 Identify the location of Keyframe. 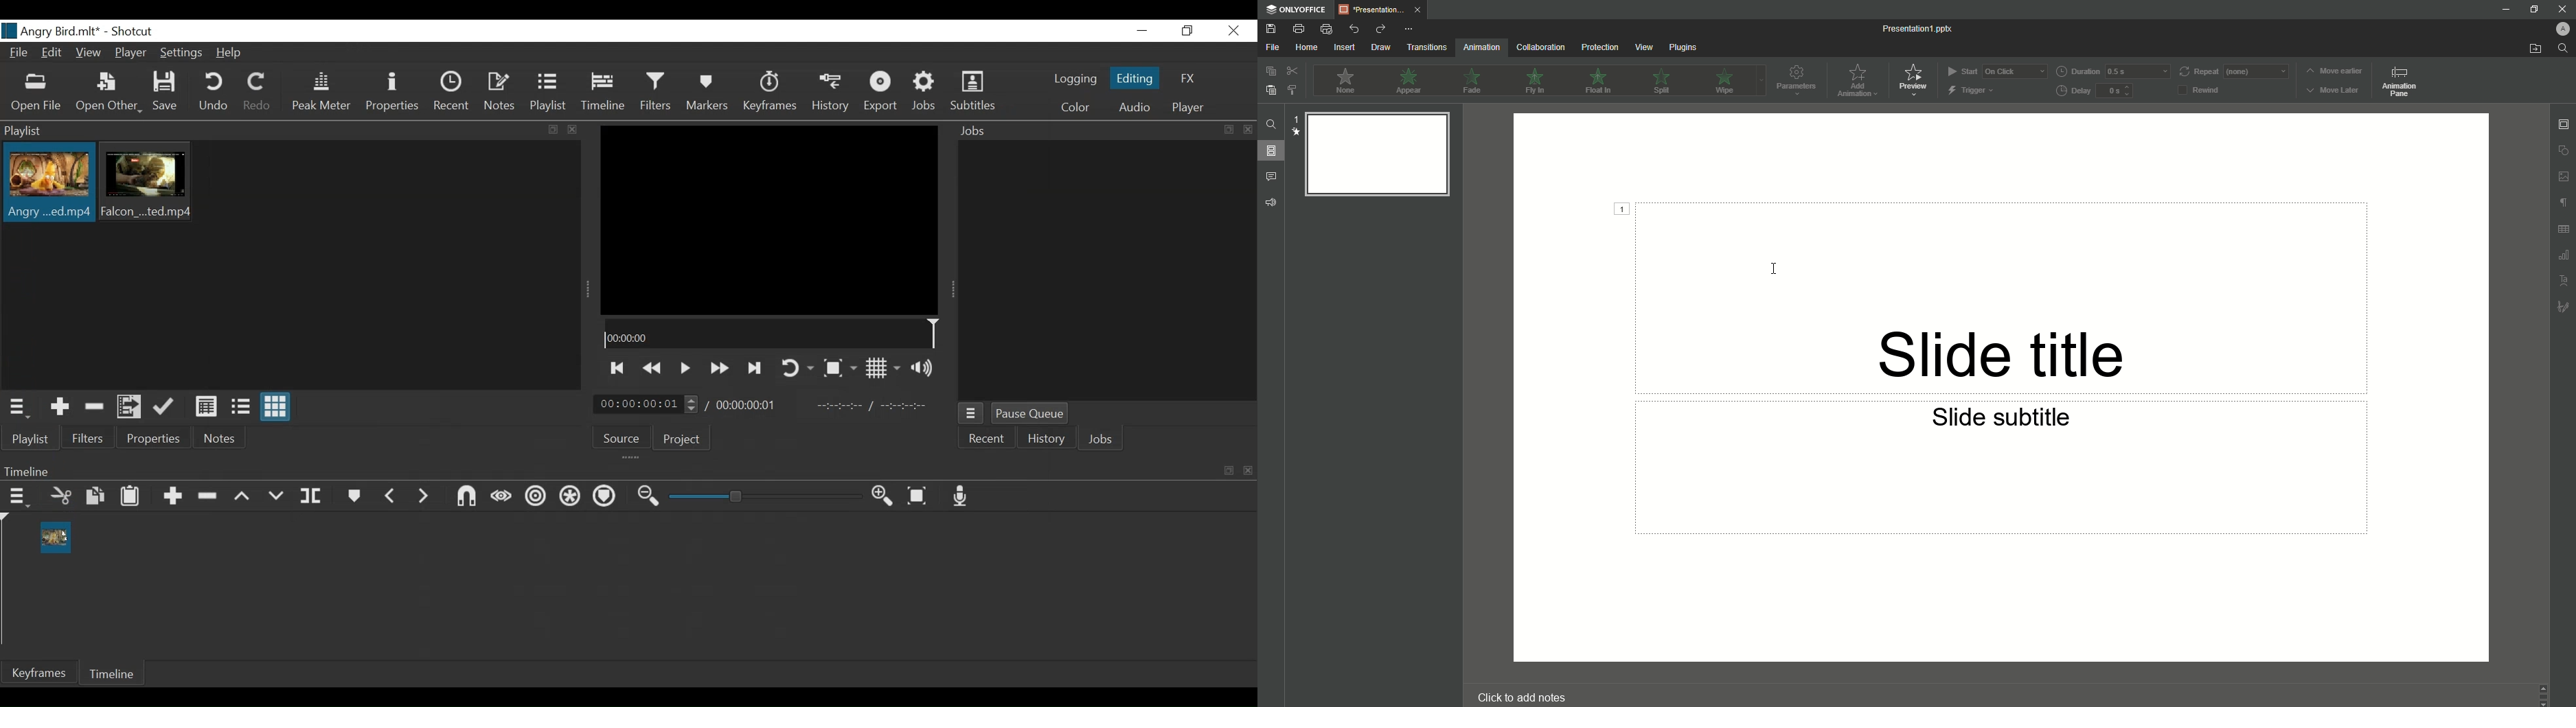
(772, 92).